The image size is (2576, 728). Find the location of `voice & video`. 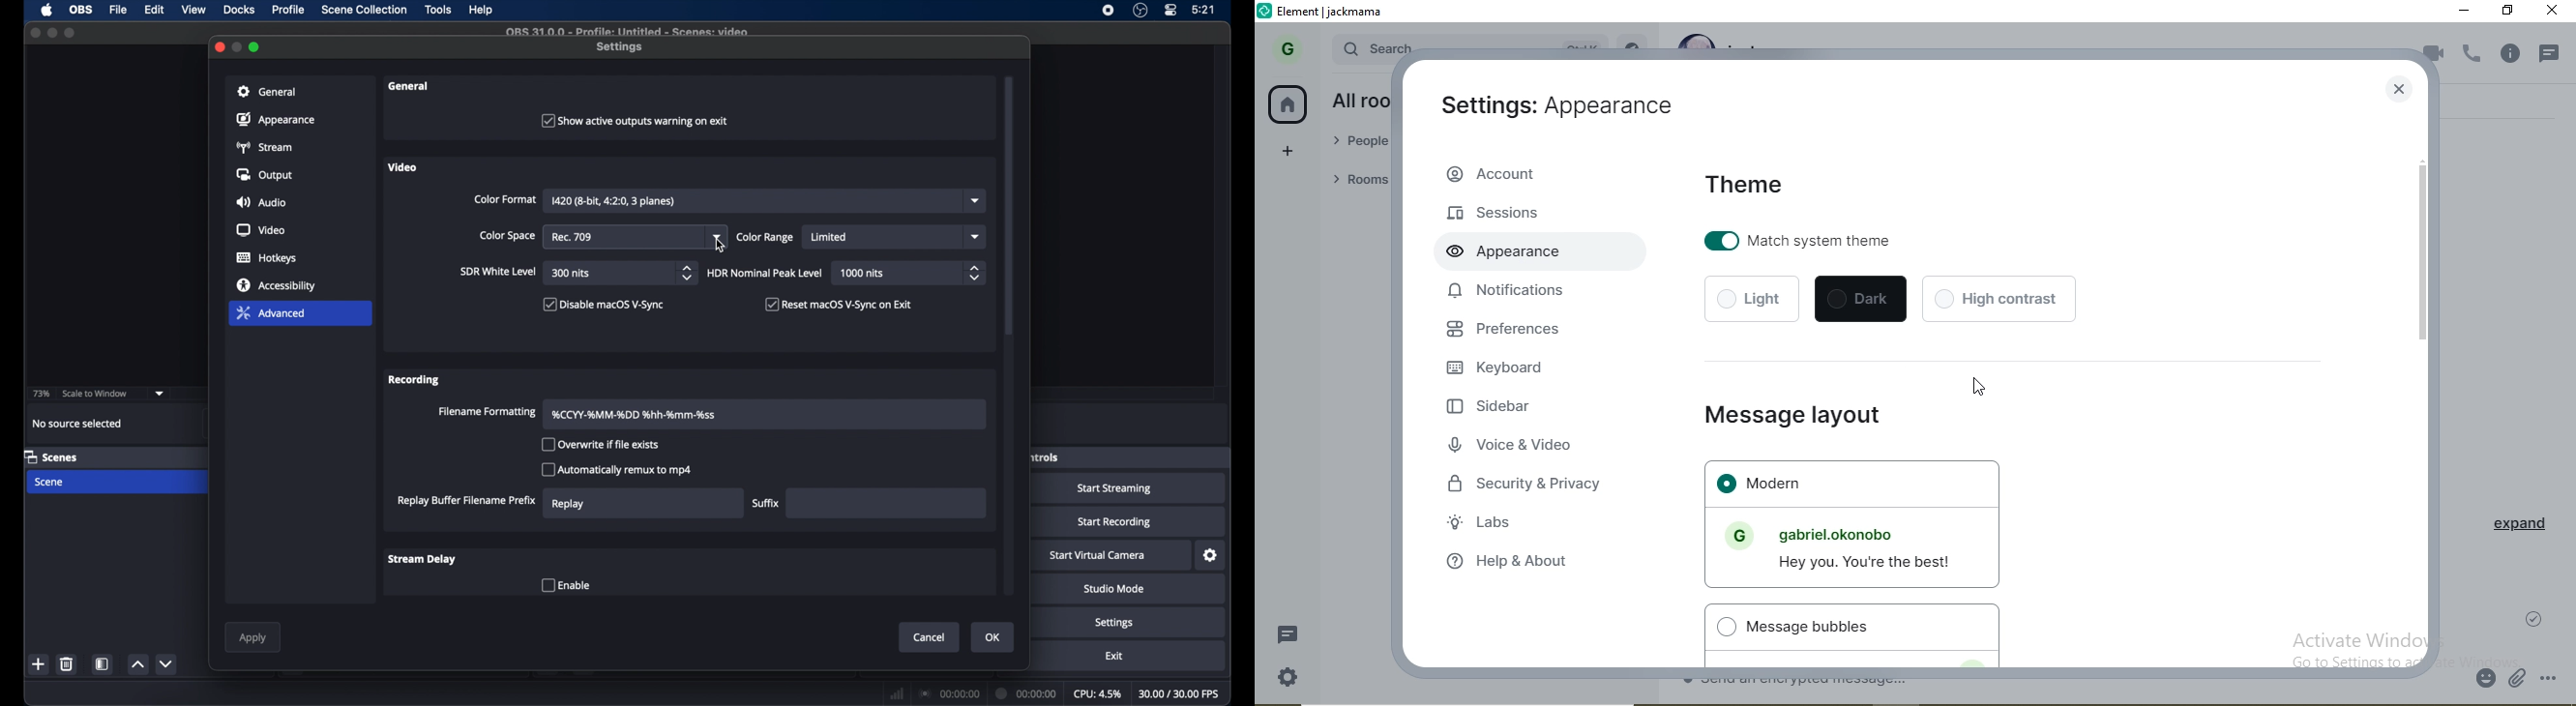

voice & video is located at coordinates (1512, 446).